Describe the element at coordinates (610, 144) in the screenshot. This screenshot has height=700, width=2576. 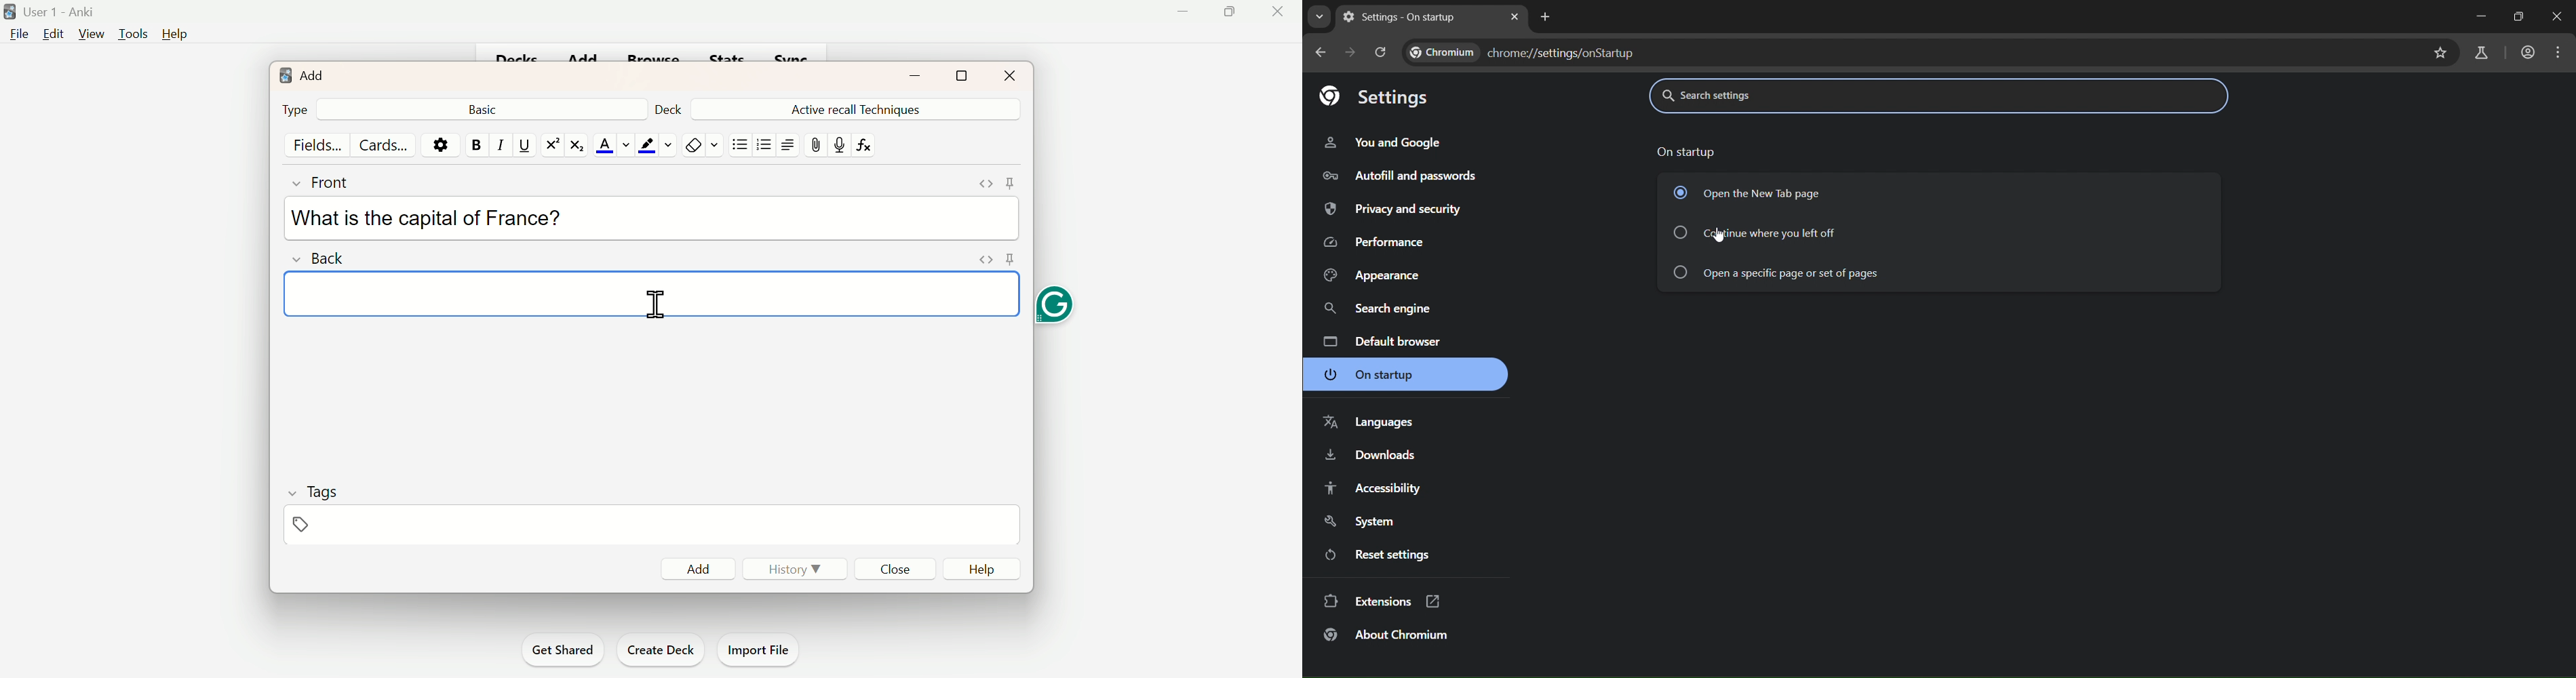
I see `Text Color` at that location.